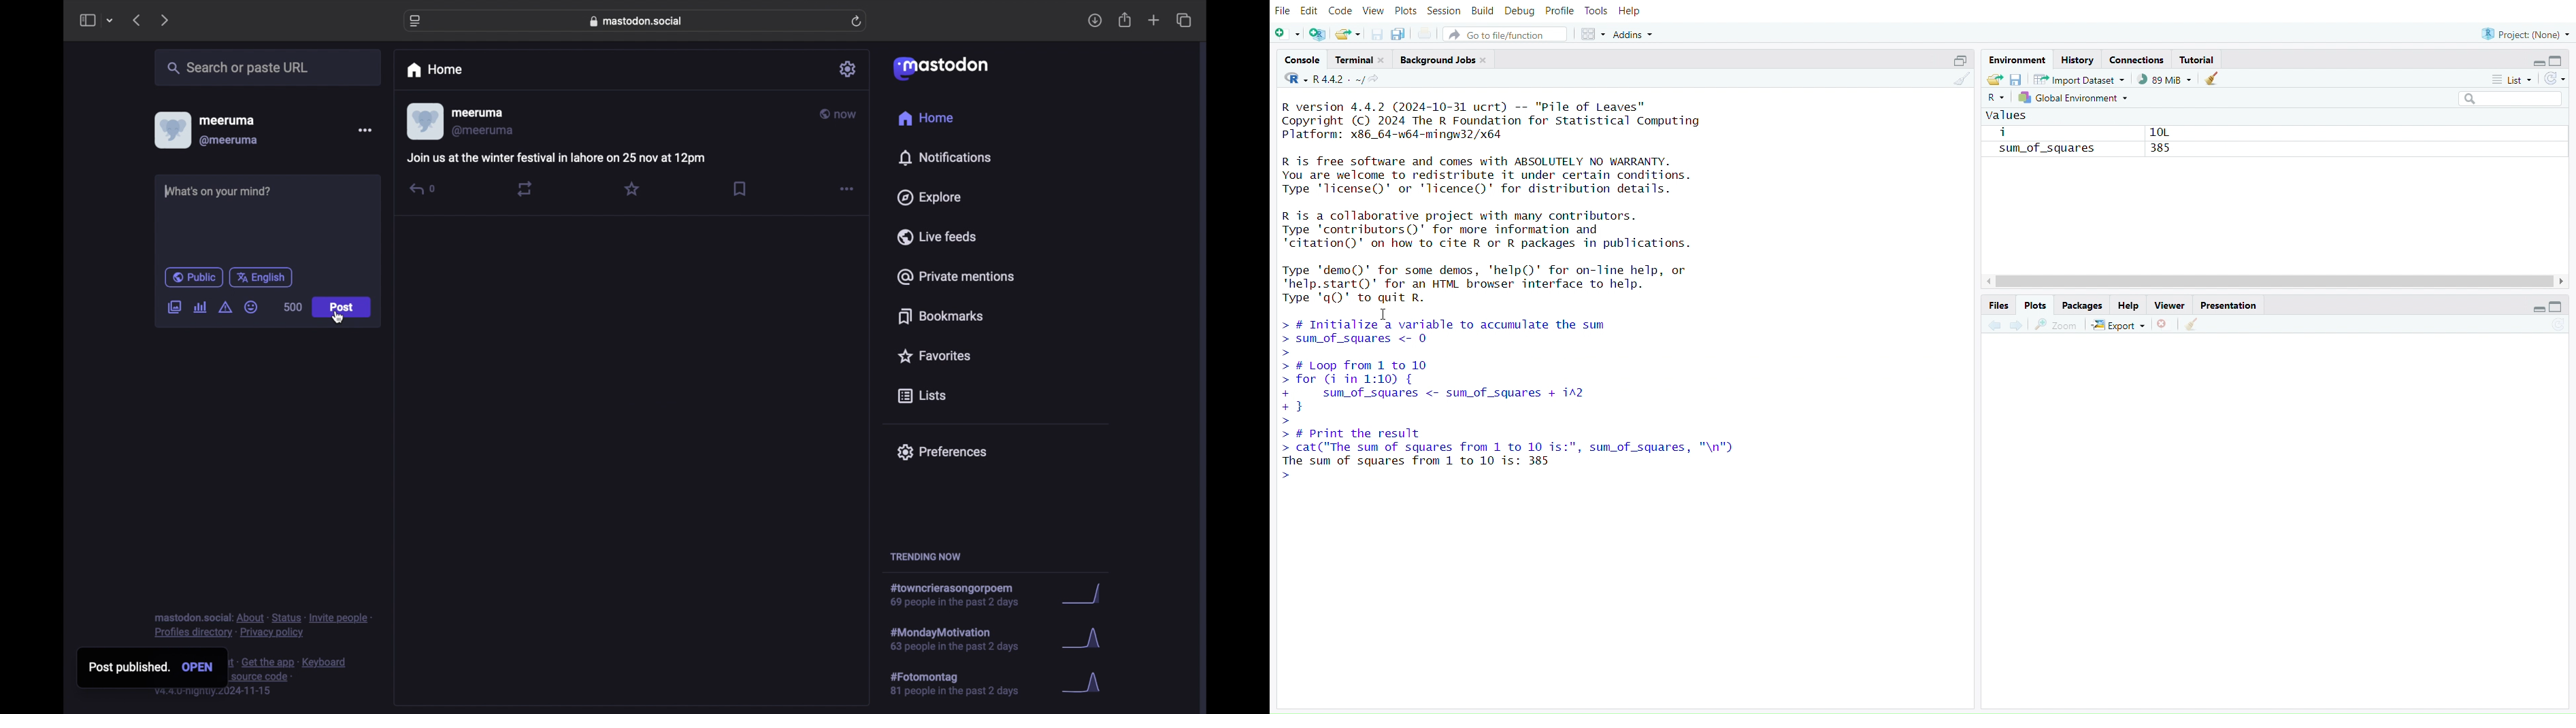 The height and width of the screenshot is (728, 2576). I want to click on terminal, so click(1360, 58).